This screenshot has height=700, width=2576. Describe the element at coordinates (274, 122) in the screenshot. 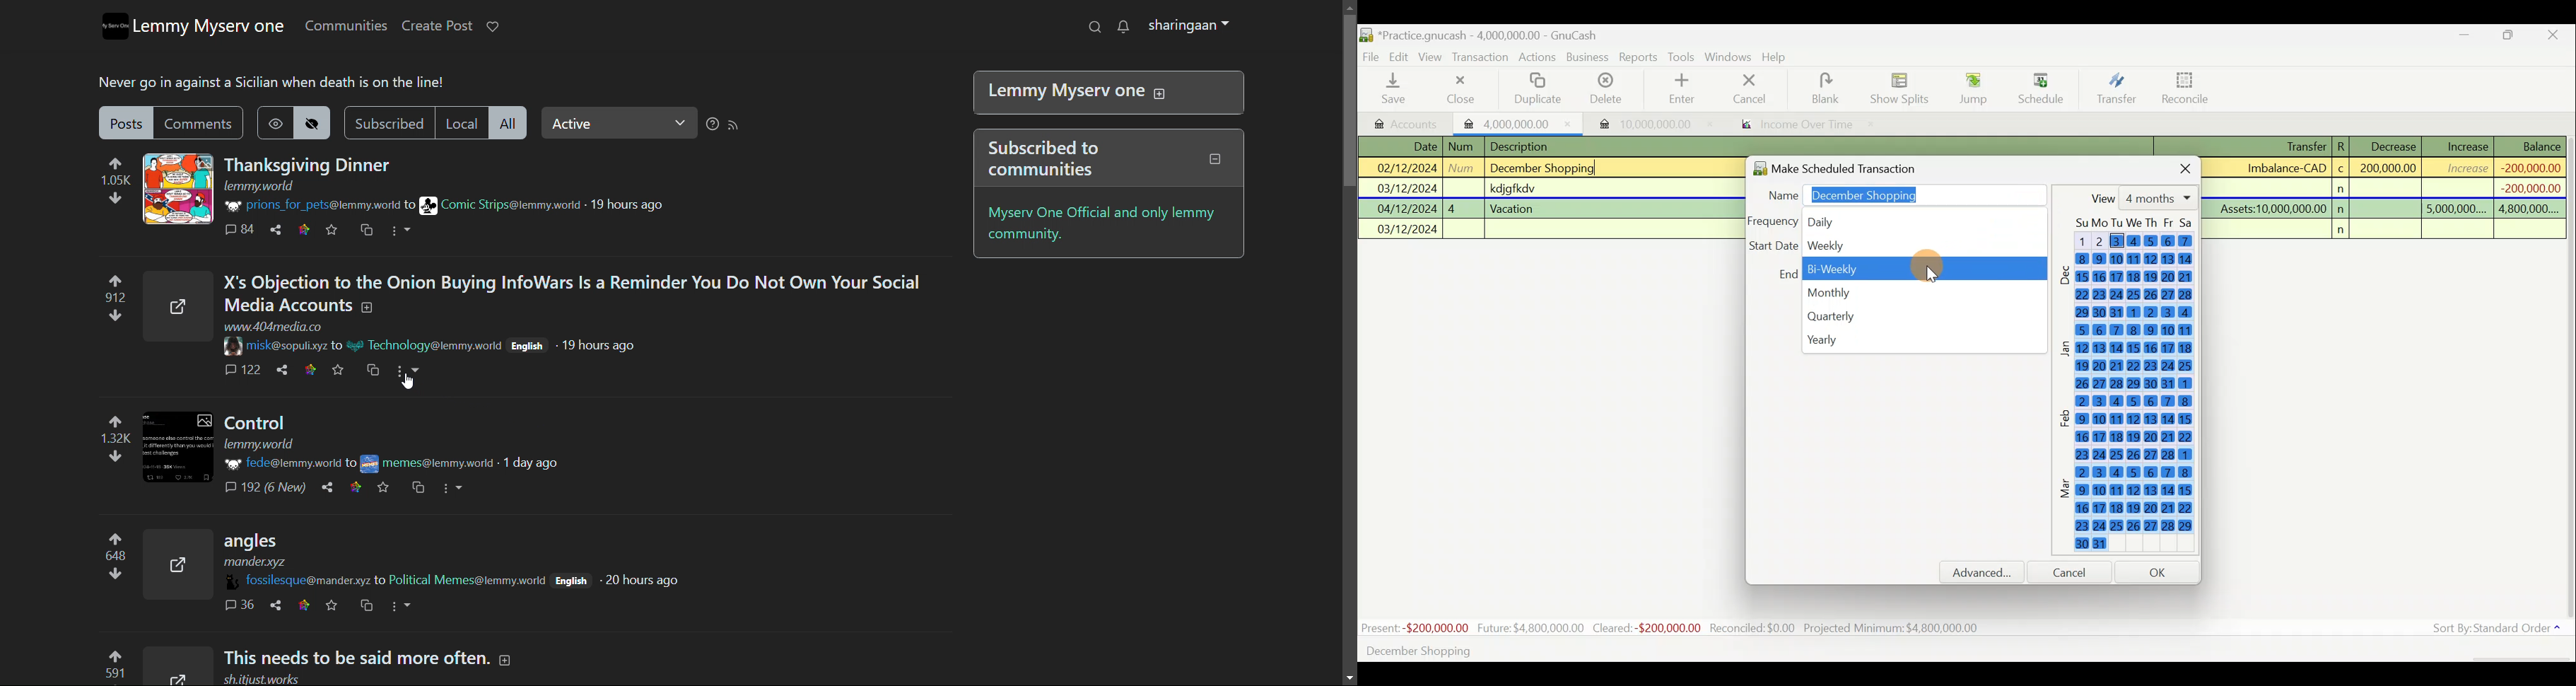

I see `show hidden posts` at that location.